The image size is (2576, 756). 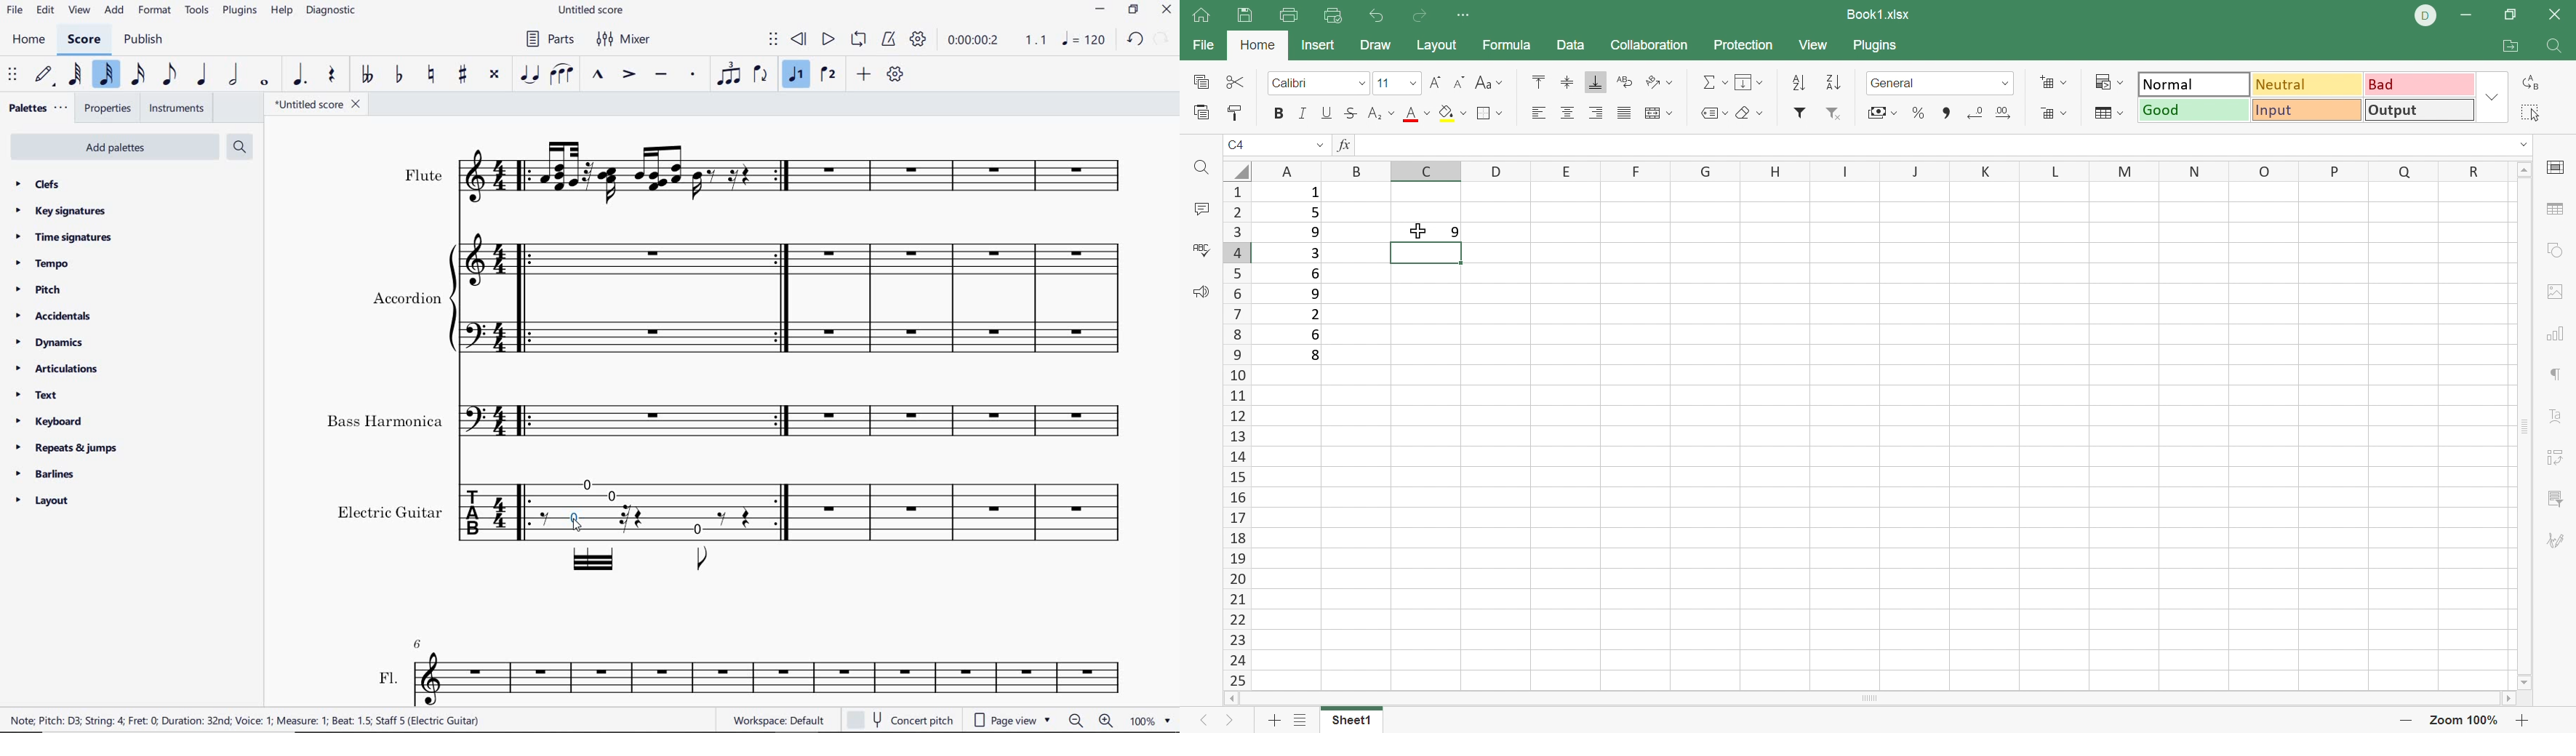 What do you see at coordinates (1200, 79) in the screenshot?
I see `Copy` at bounding box center [1200, 79].